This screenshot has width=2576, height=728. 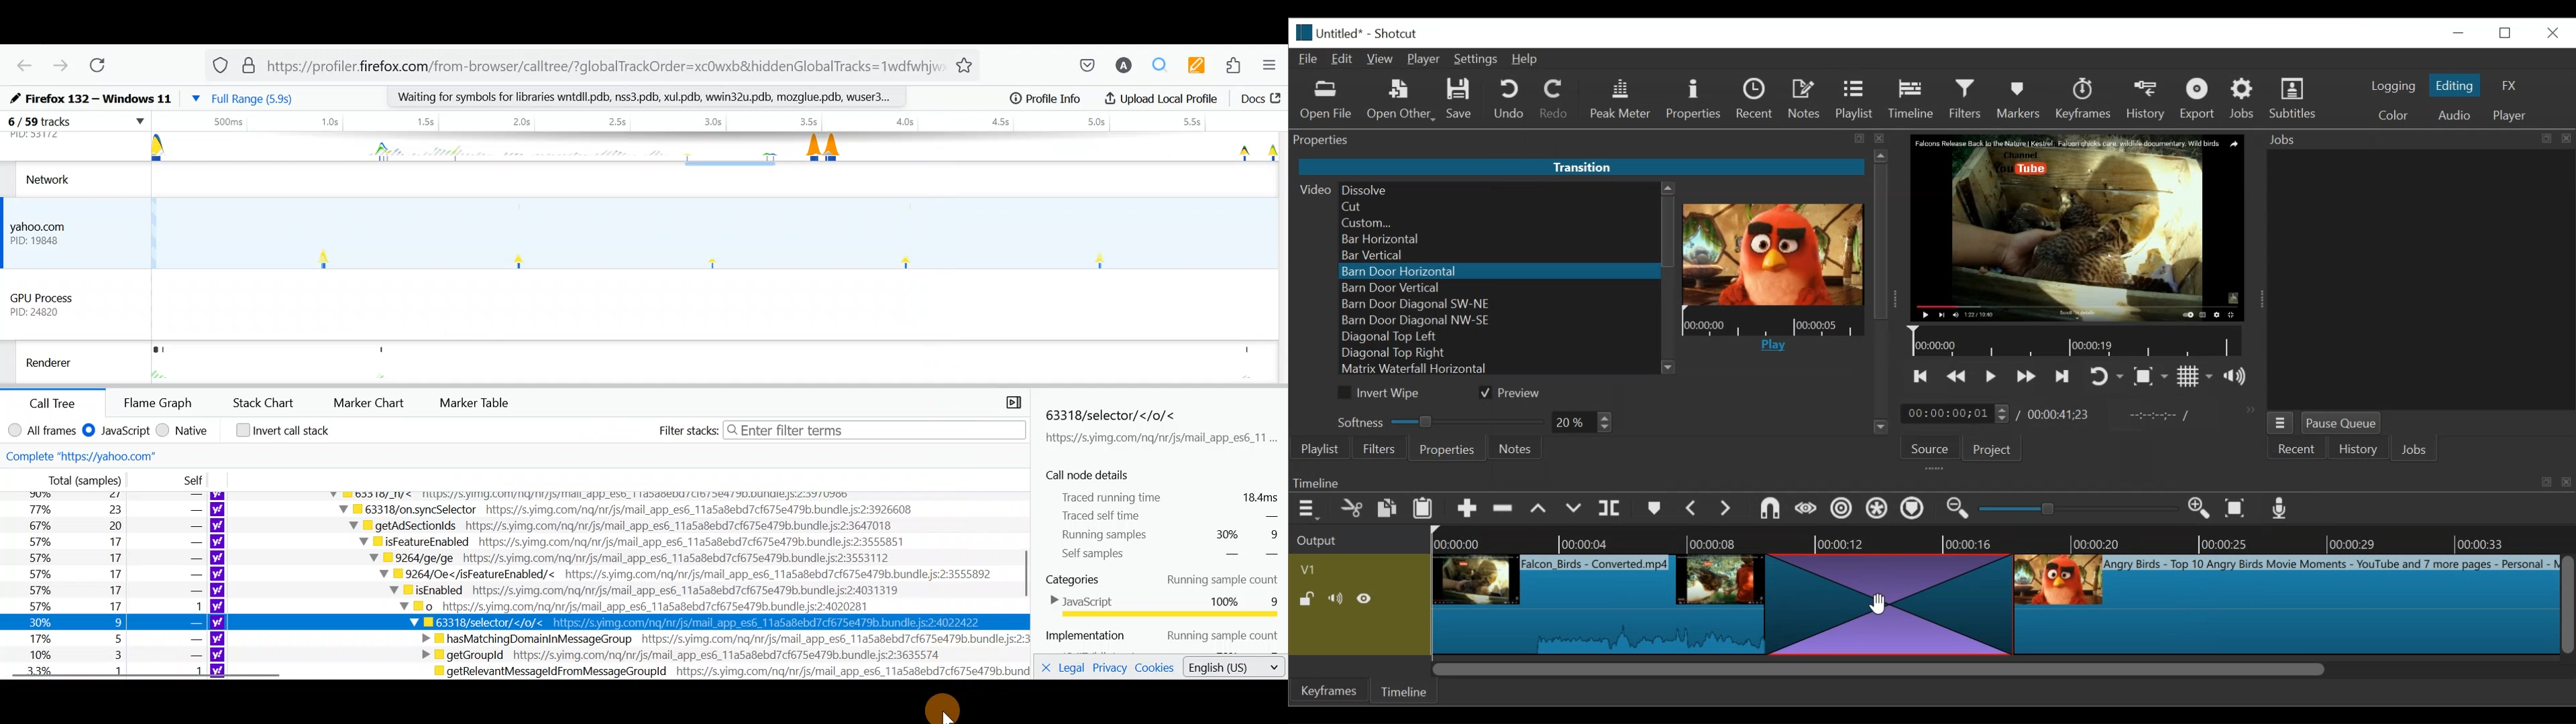 I want to click on Jobs, so click(x=2244, y=98).